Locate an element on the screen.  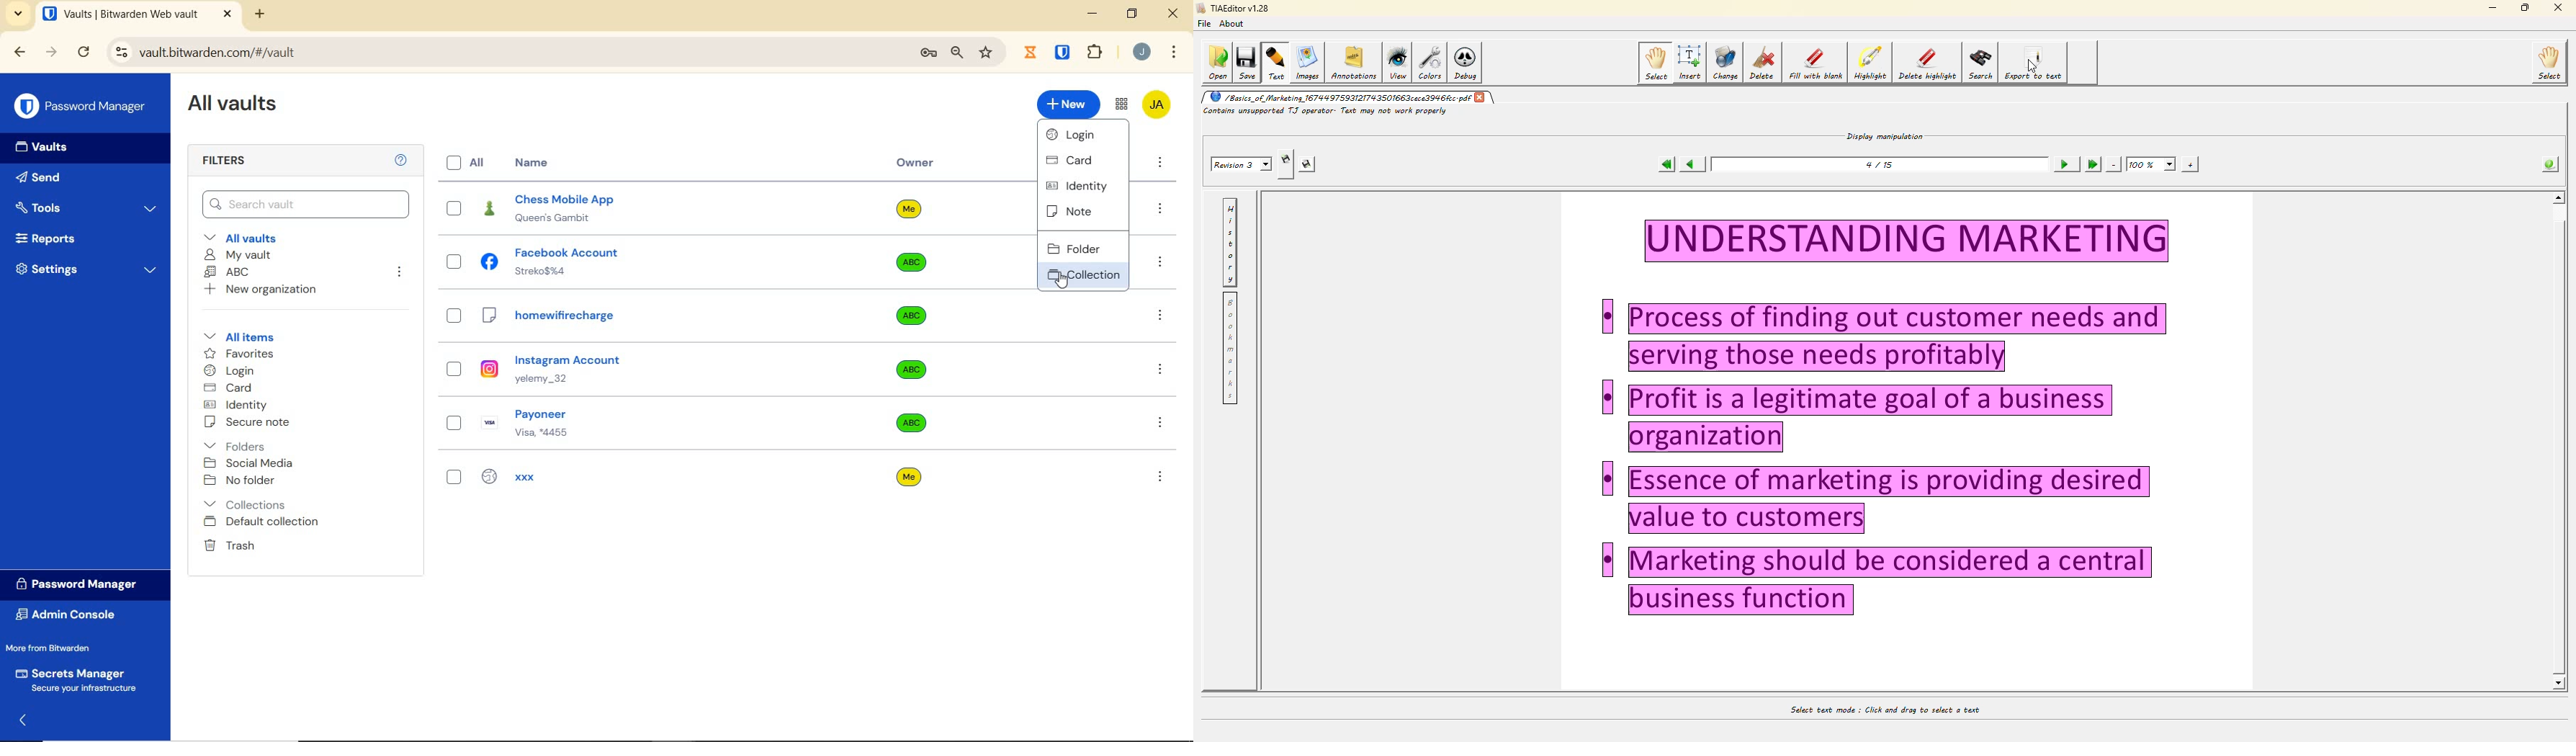
debug is located at coordinates (1465, 64).